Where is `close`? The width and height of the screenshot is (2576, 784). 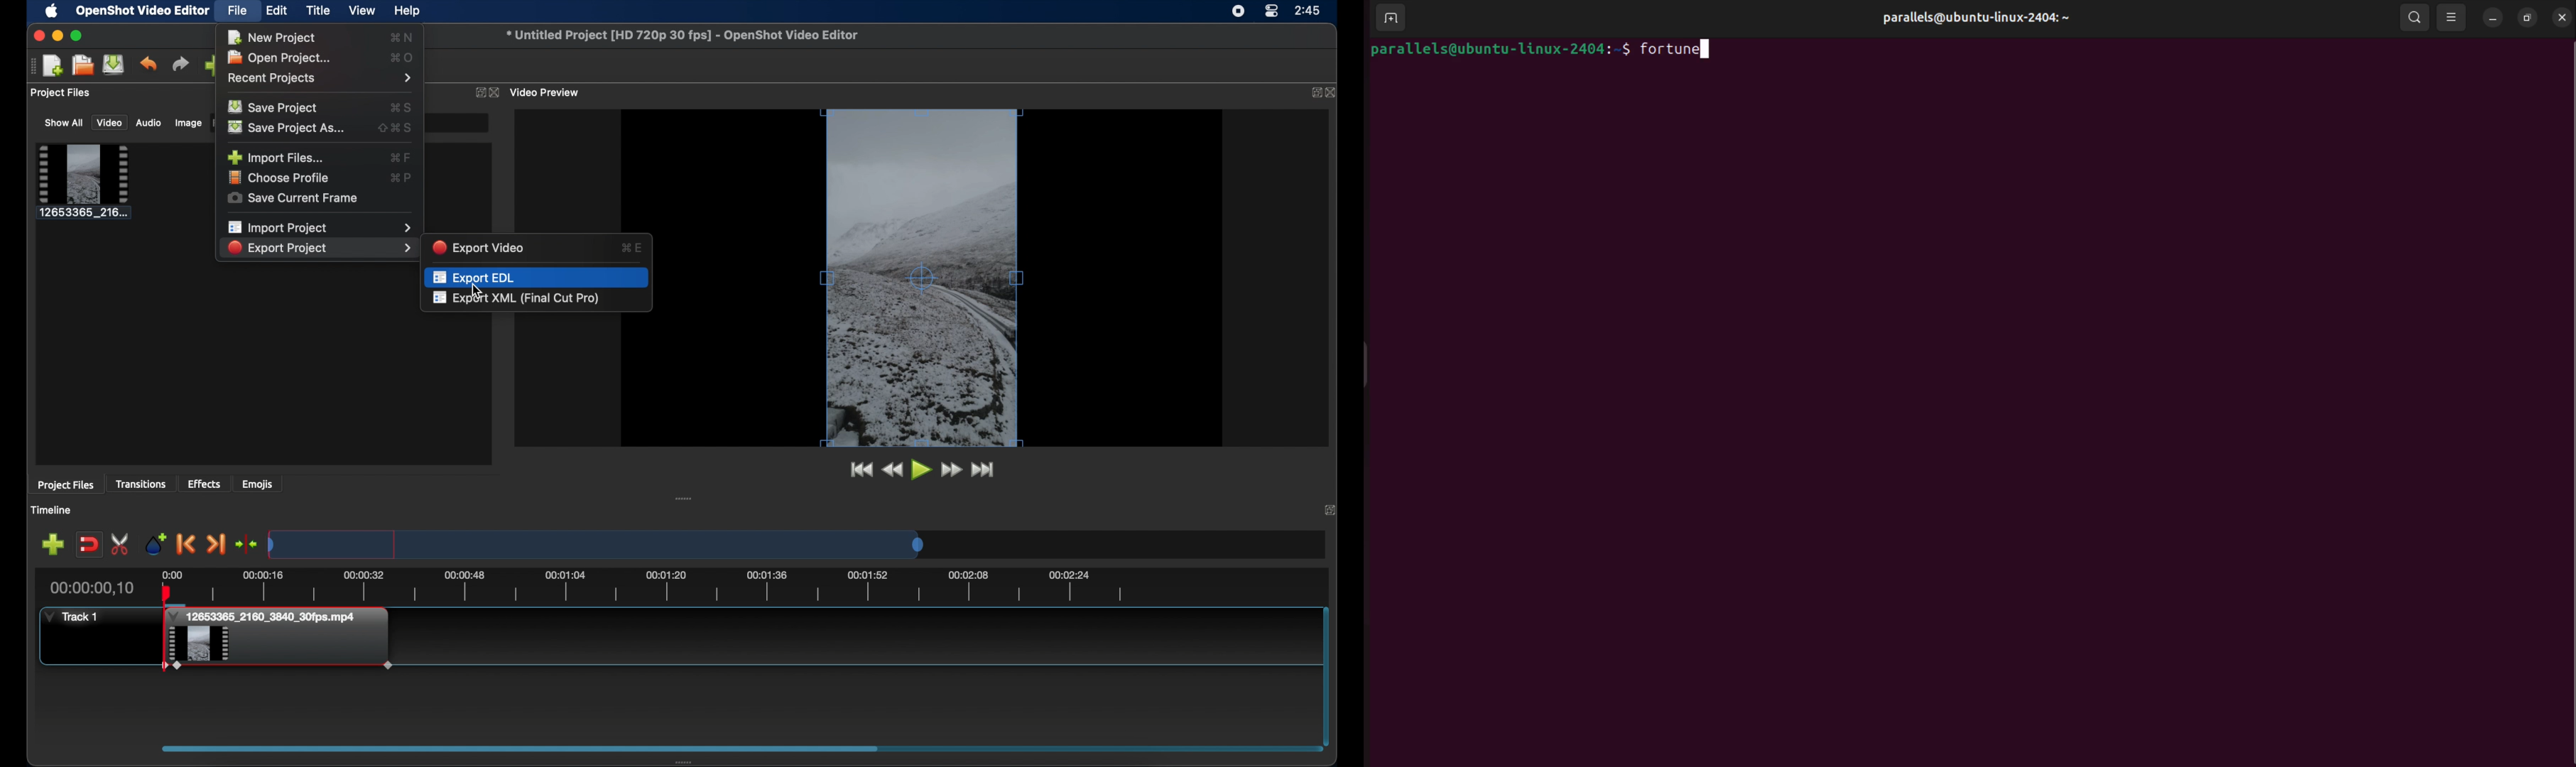 close is located at coordinates (2563, 17).